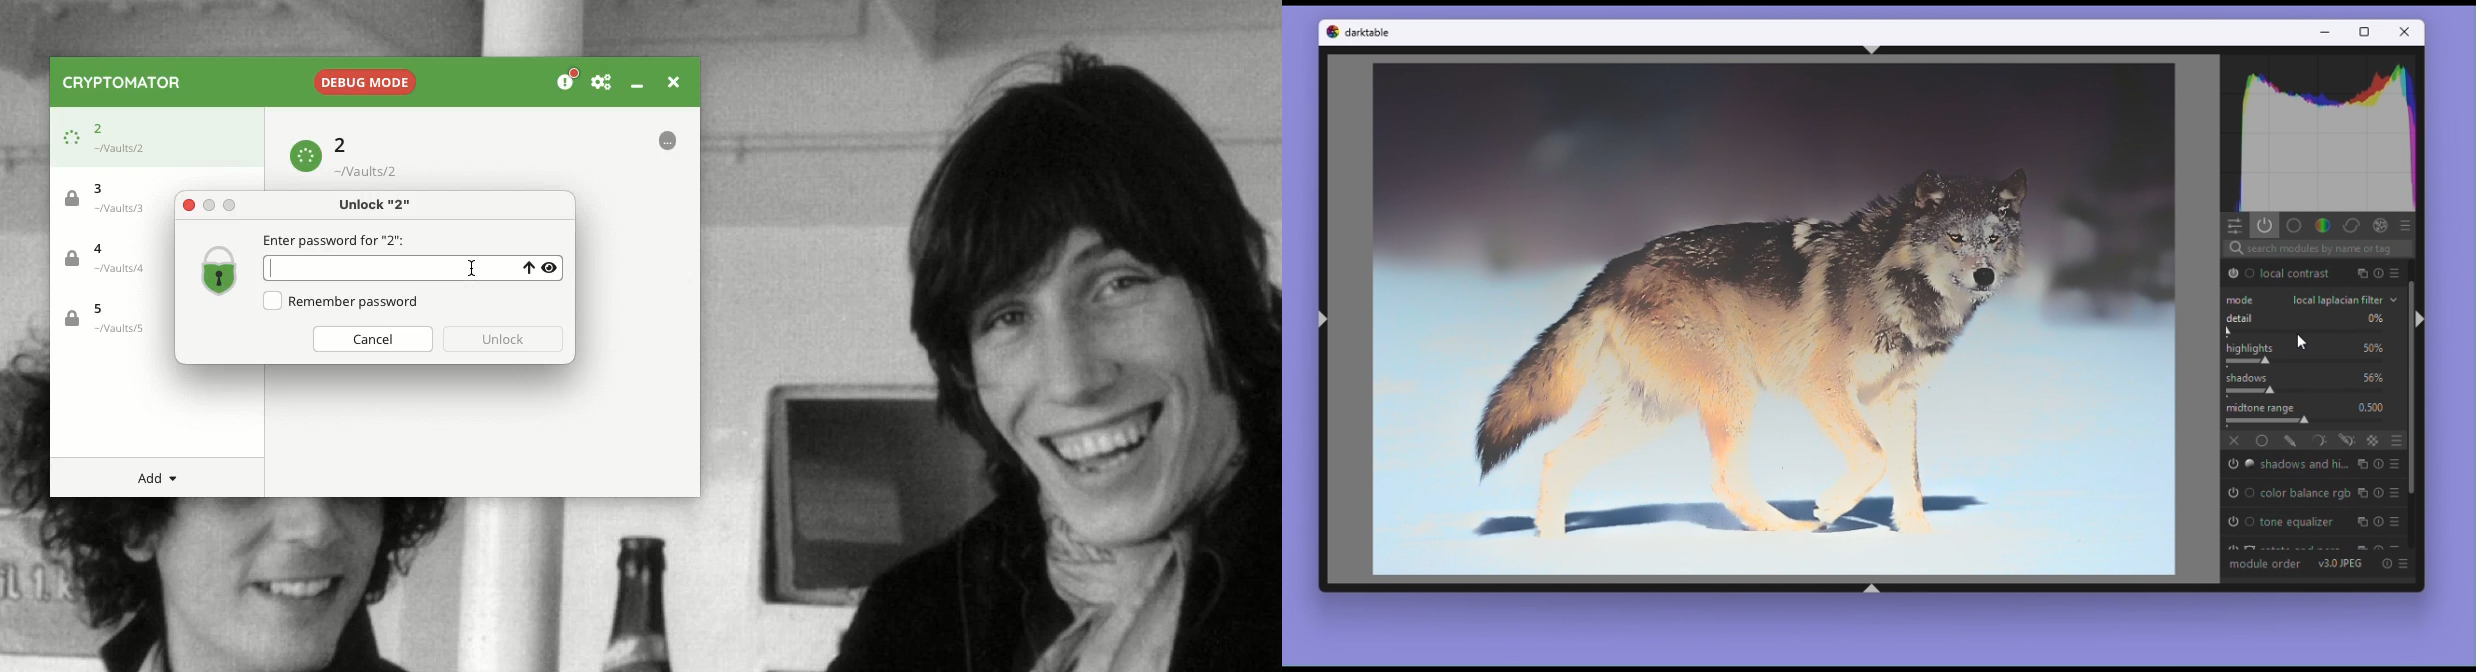  I want to click on Loading, so click(304, 156).